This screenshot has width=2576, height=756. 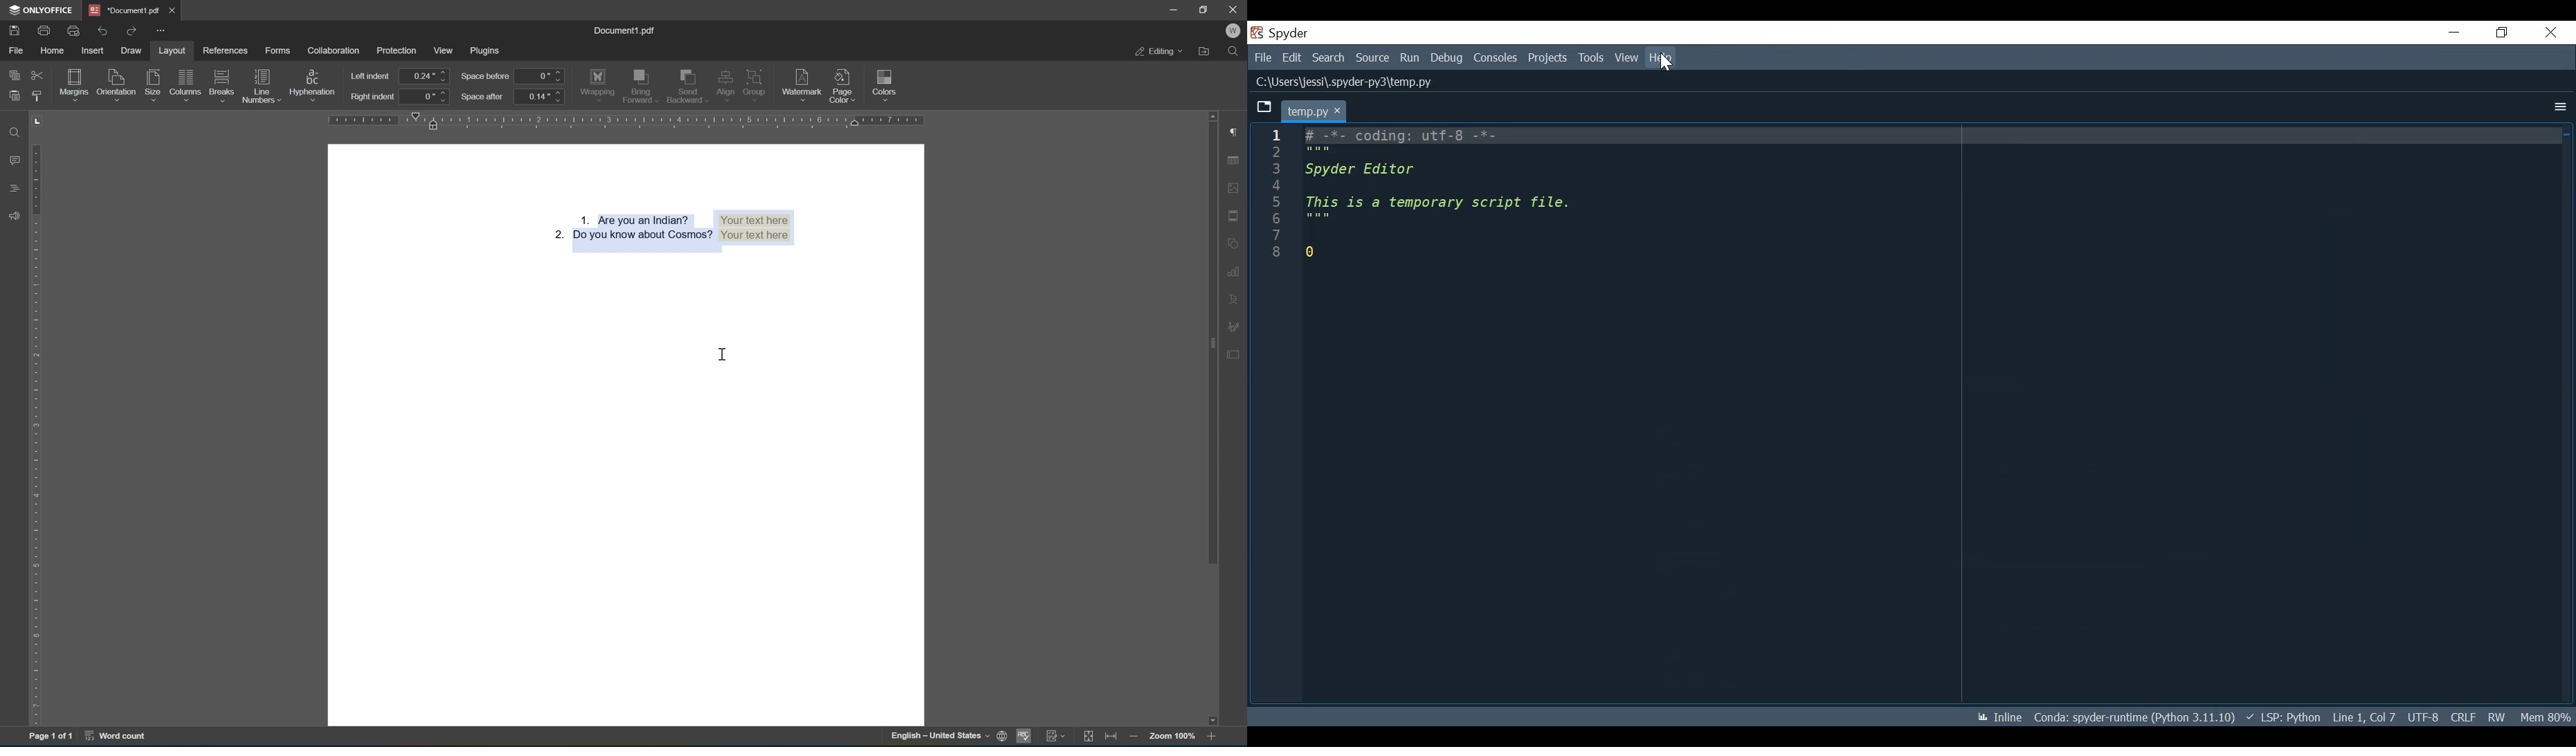 I want to click on UTF-8, so click(x=2425, y=716).